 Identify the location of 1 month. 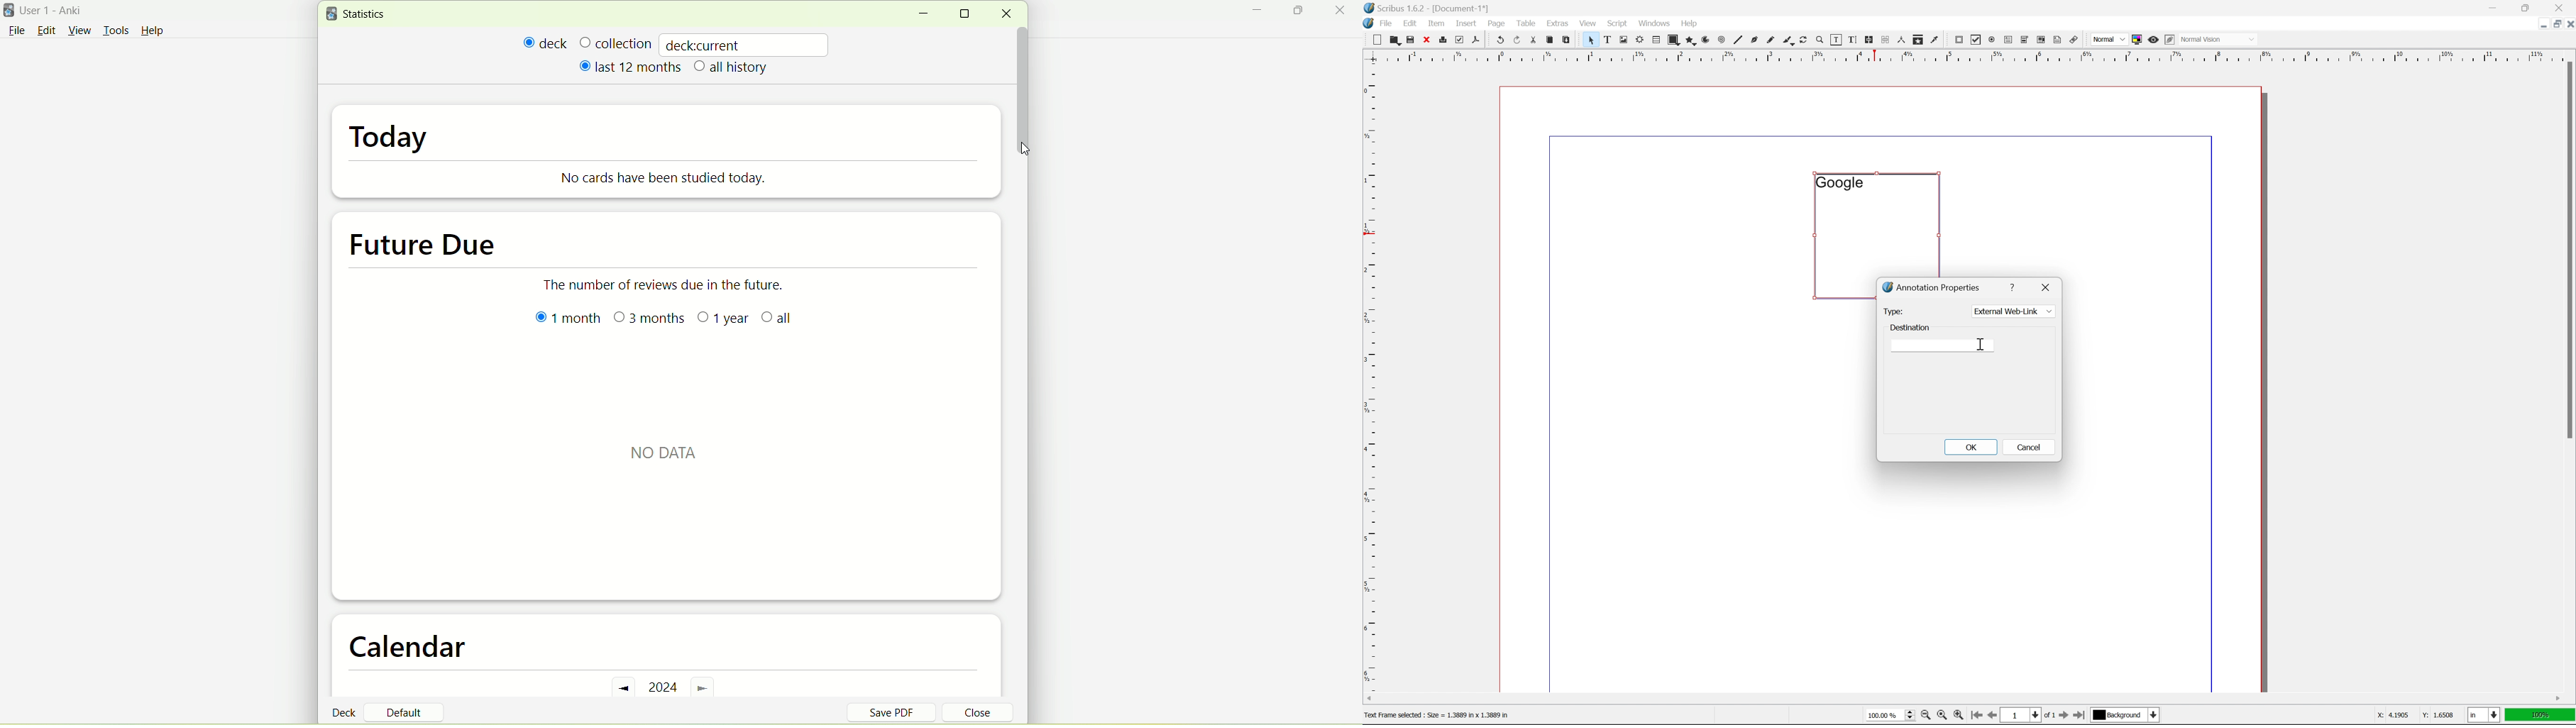
(568, 323).